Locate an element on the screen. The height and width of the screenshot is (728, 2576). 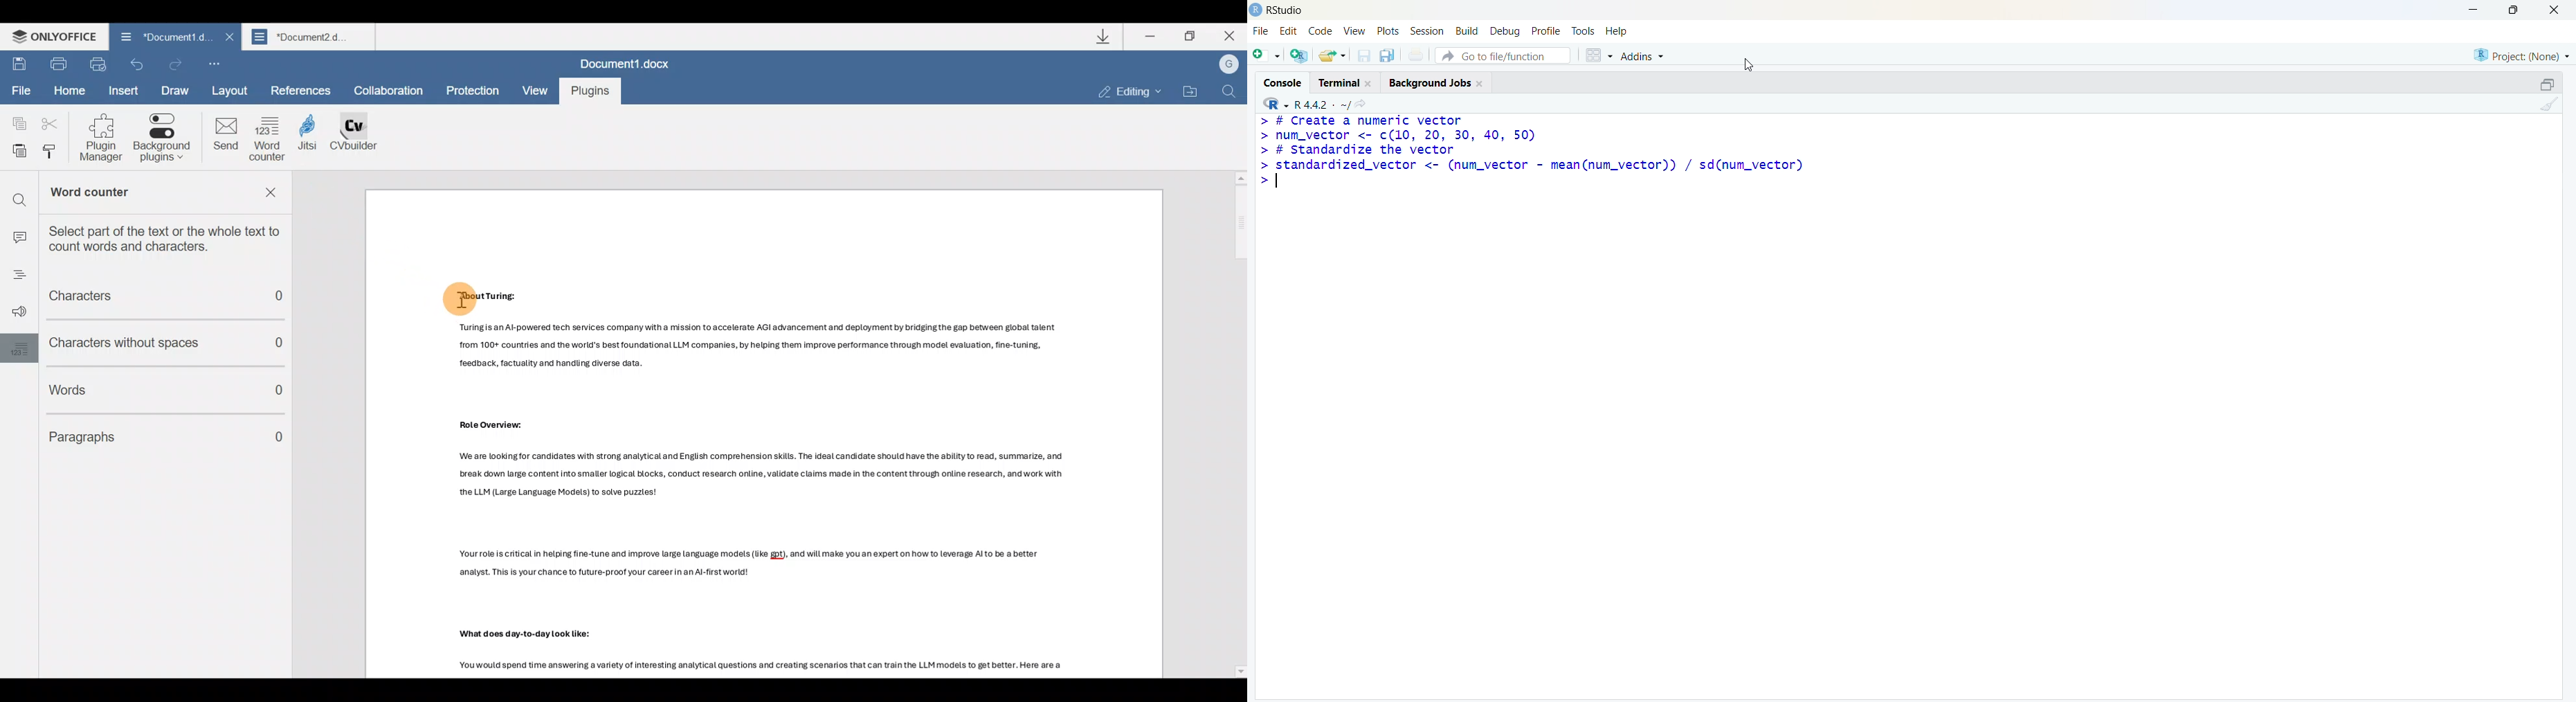
grid is located at coordinates (1598, 55).